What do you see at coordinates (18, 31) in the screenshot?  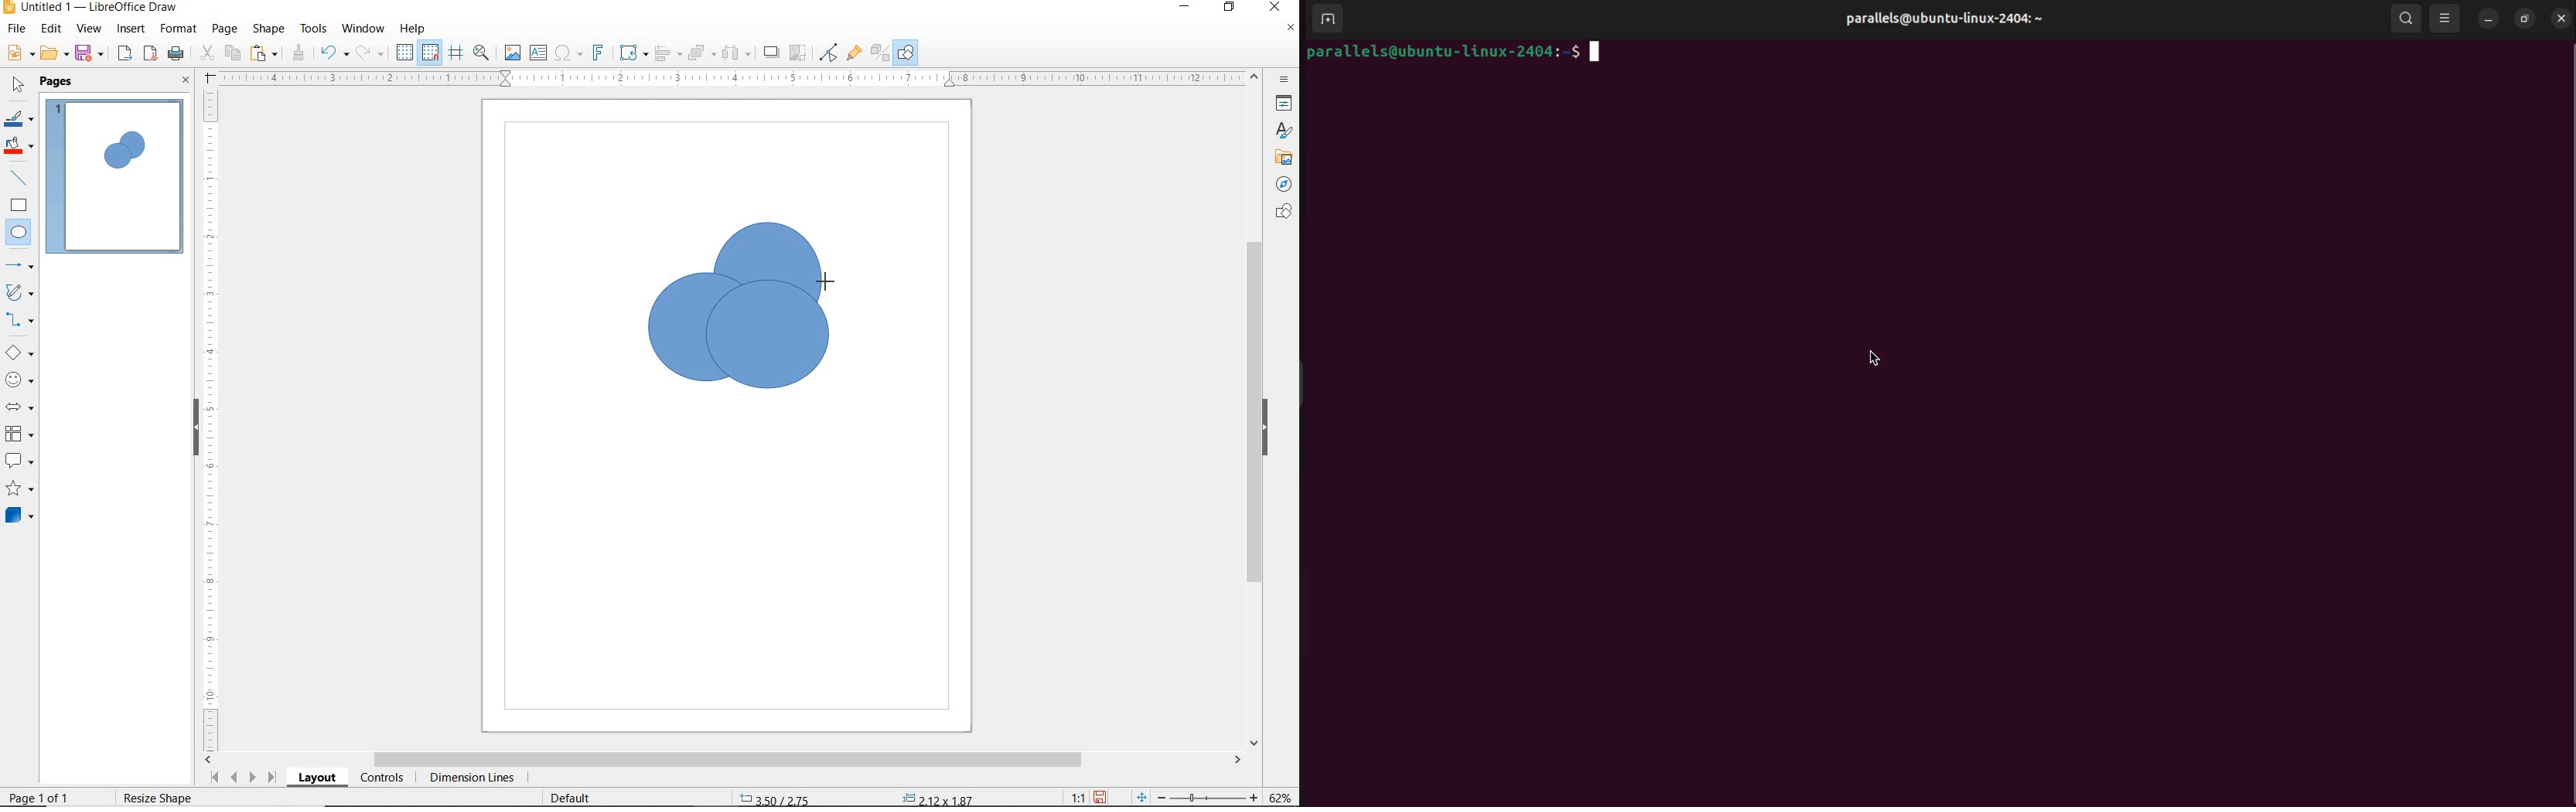 I see `FILE` at bounding box center [18, 31].